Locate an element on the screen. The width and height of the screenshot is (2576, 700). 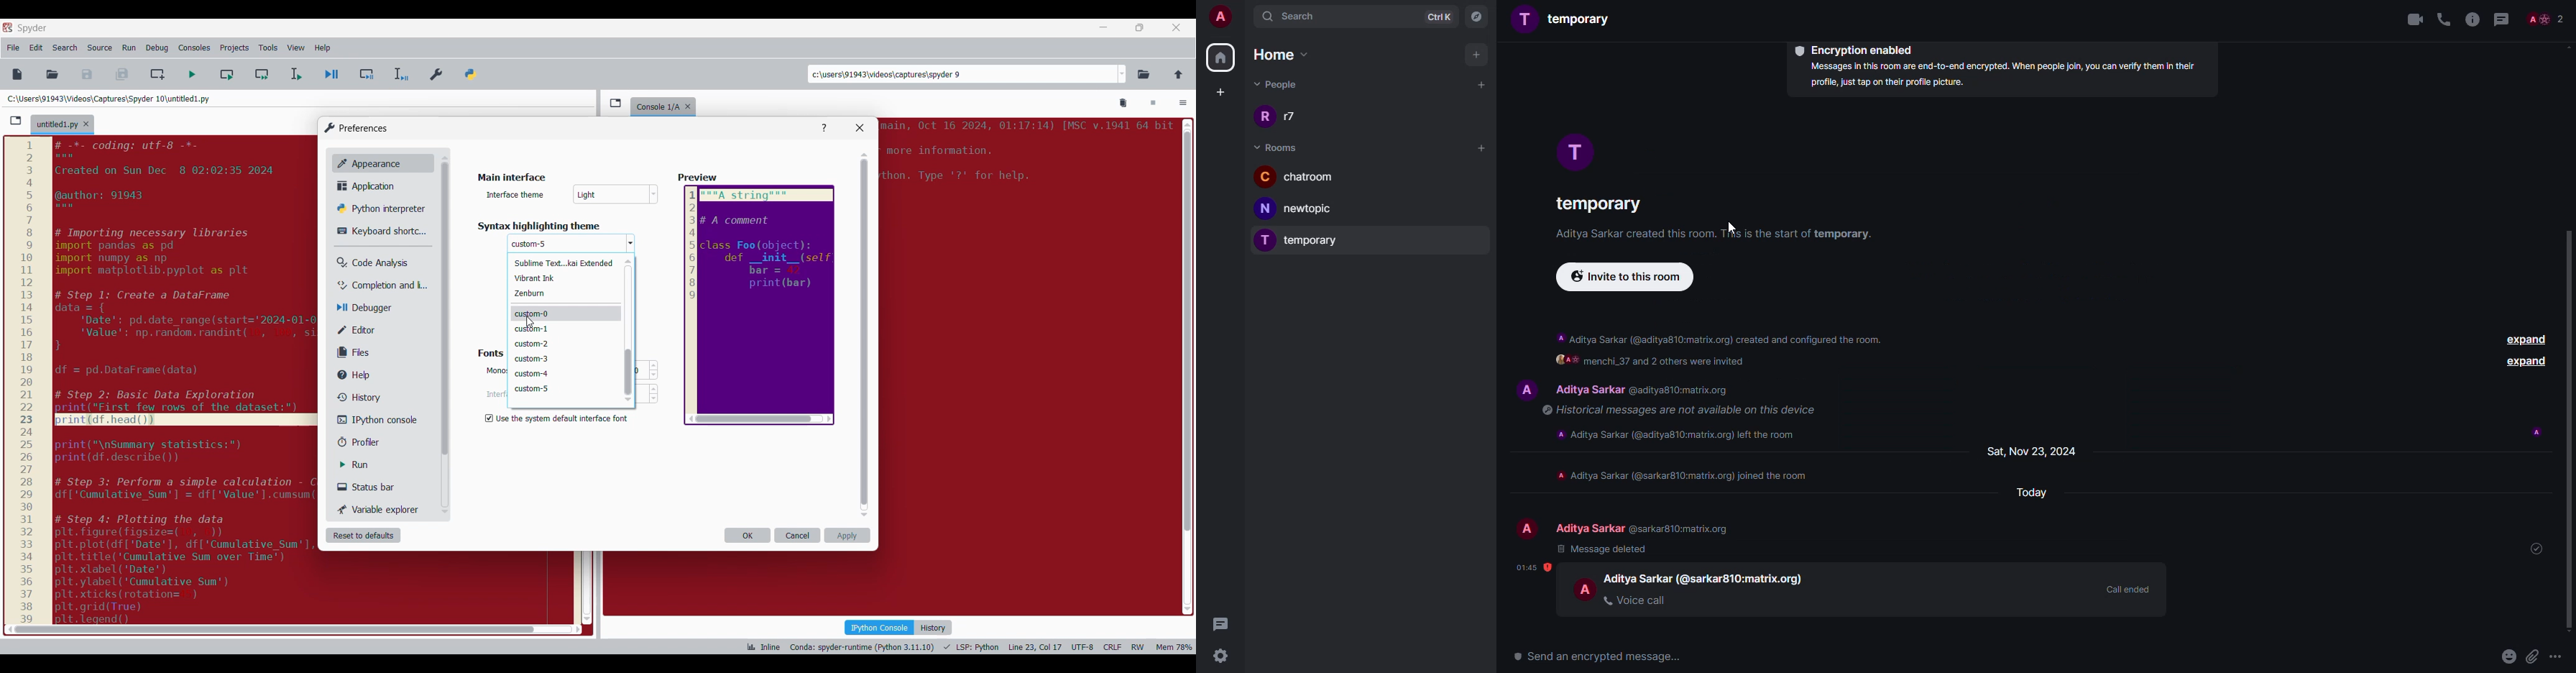
Minimize is located at coordinates (1104, 27).